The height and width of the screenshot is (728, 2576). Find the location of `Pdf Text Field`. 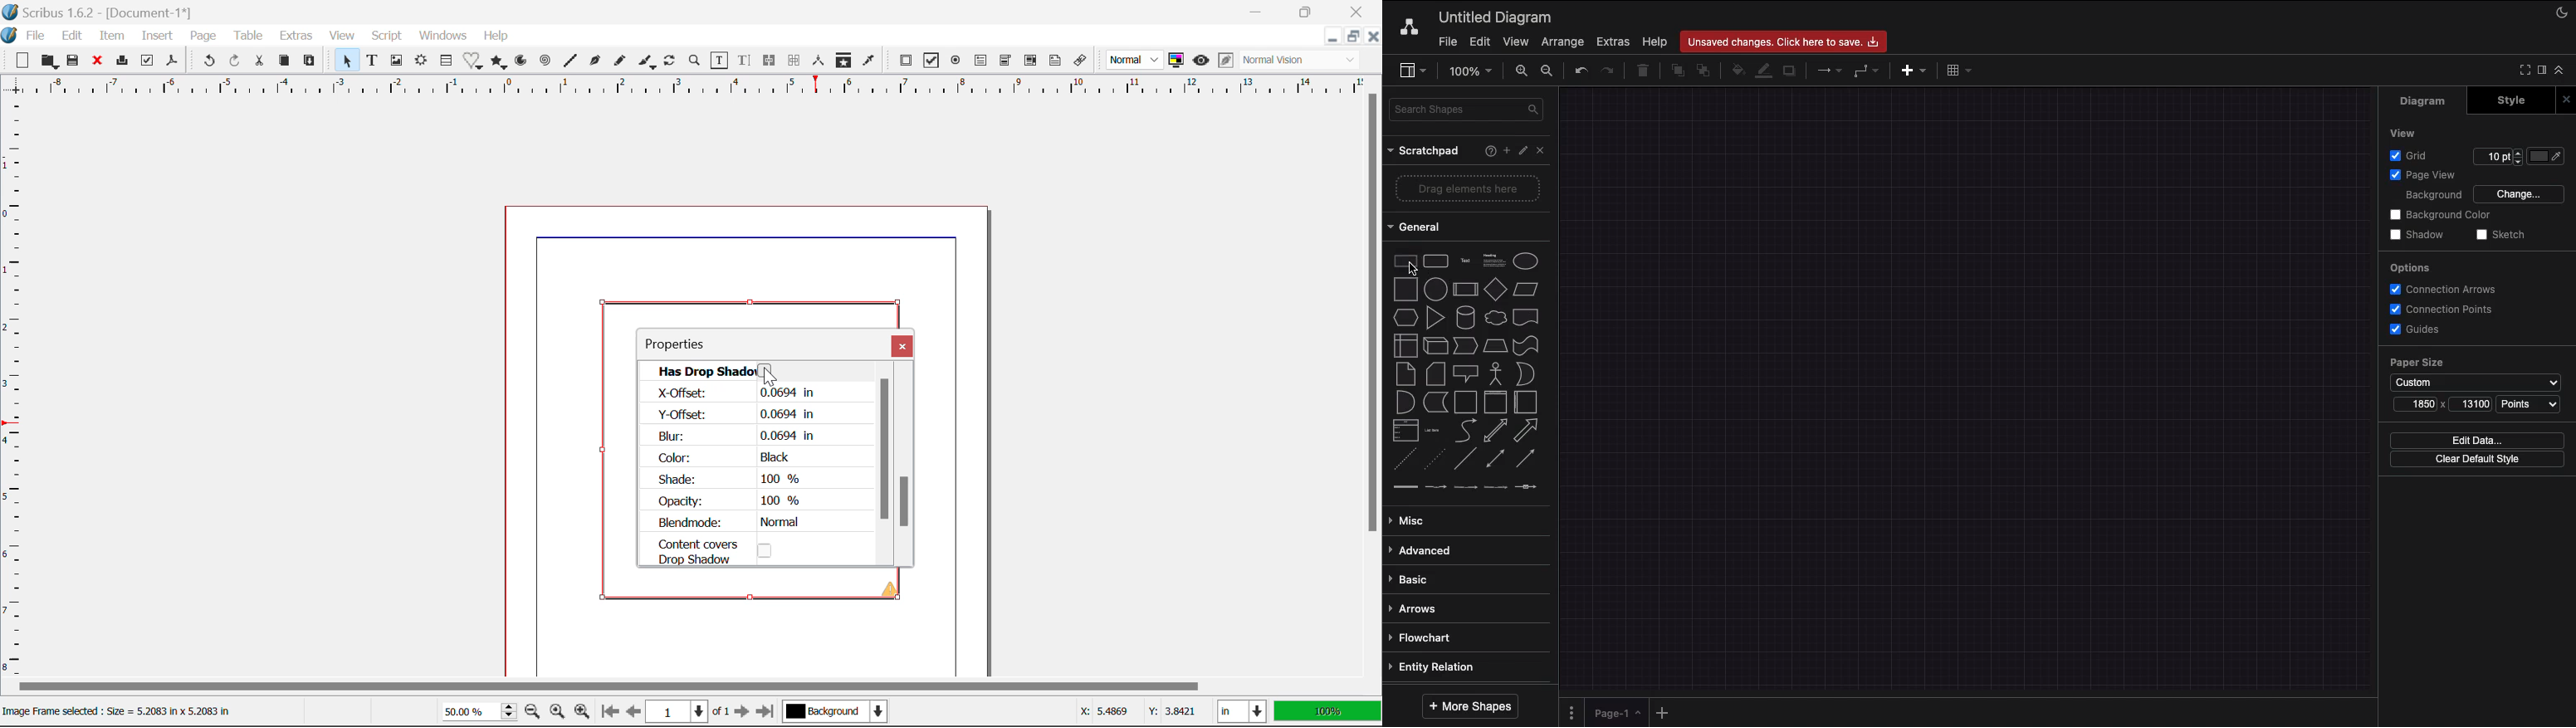

Pdf Text Field is located at coordinates (982, 63).